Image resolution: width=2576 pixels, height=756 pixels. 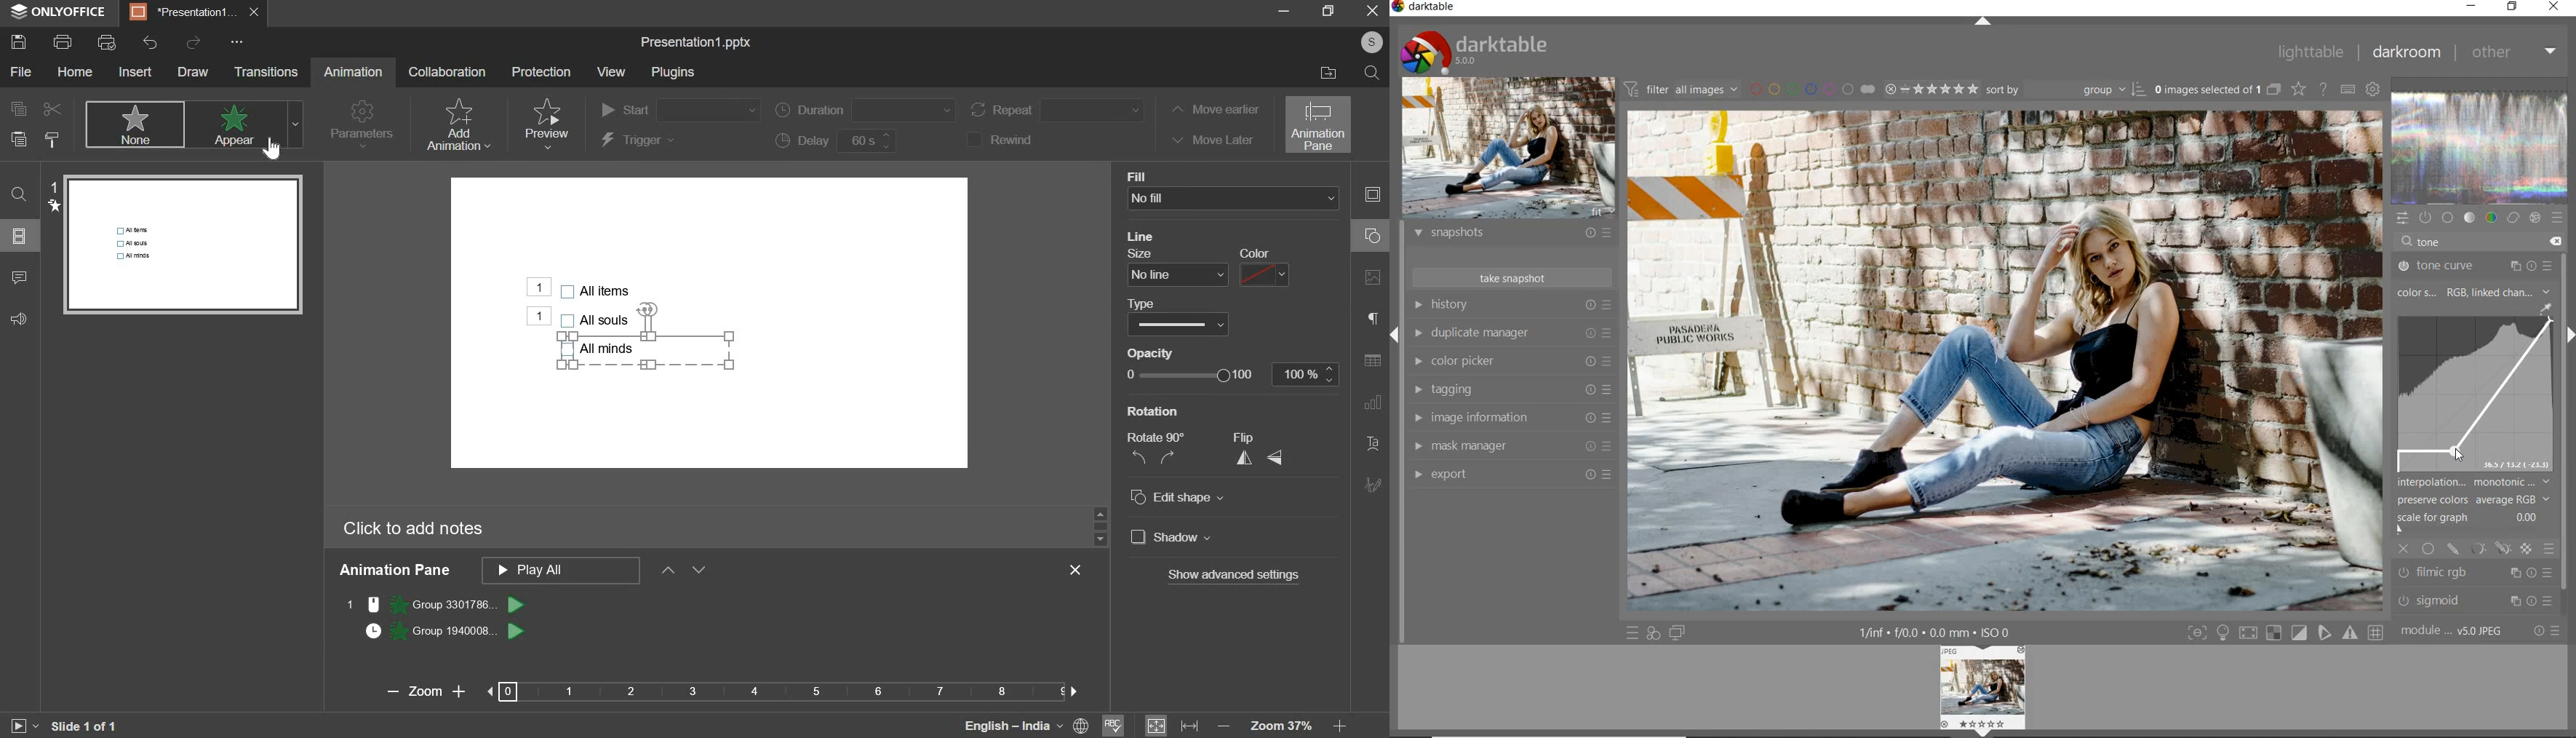 I want to click on exit, so click(x=1080, y=570).